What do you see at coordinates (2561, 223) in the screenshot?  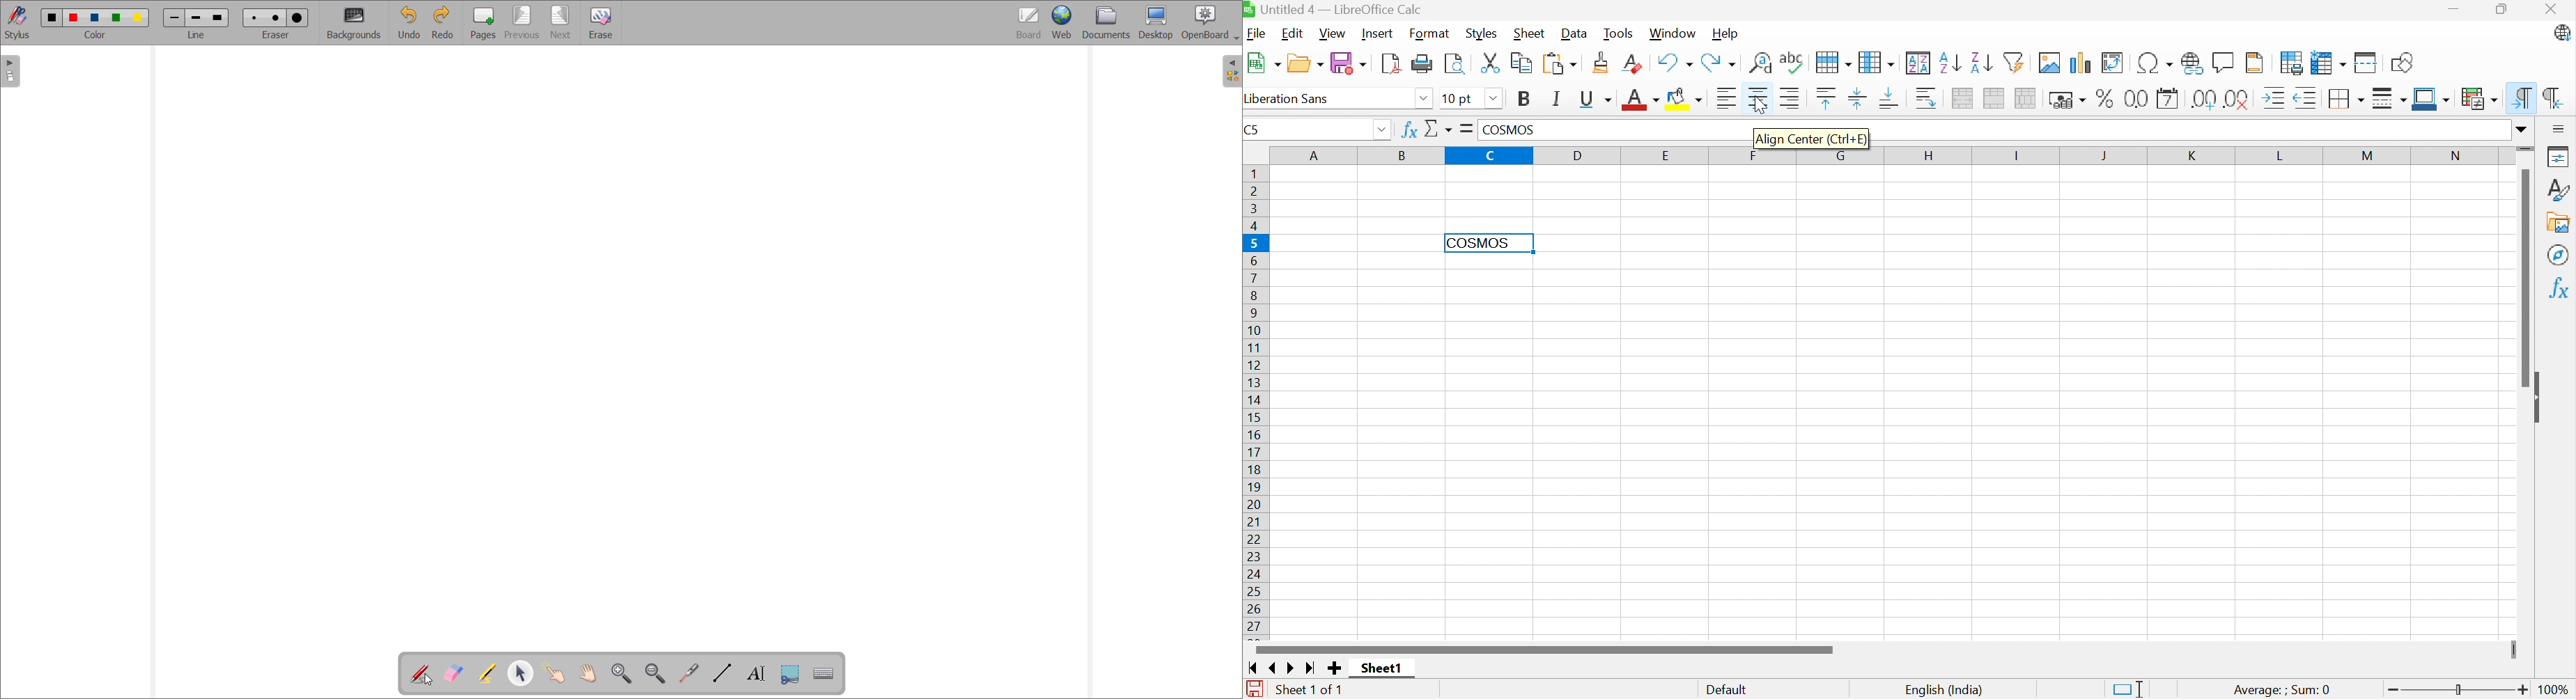 I see `Gallery` at bounding box center [2561, 223].